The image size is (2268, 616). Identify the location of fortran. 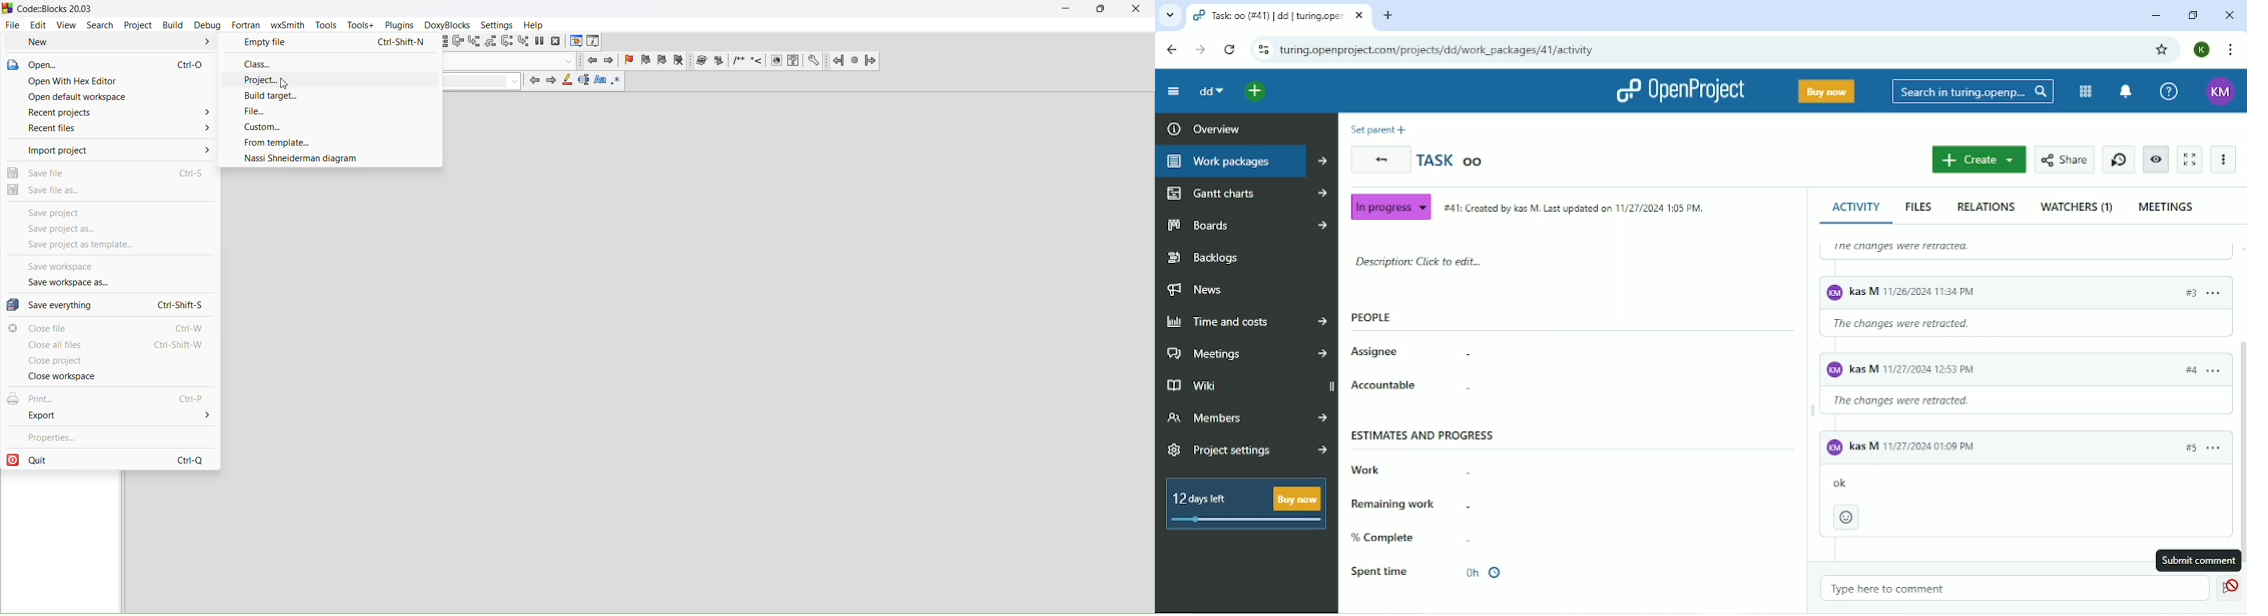
(246, 26).